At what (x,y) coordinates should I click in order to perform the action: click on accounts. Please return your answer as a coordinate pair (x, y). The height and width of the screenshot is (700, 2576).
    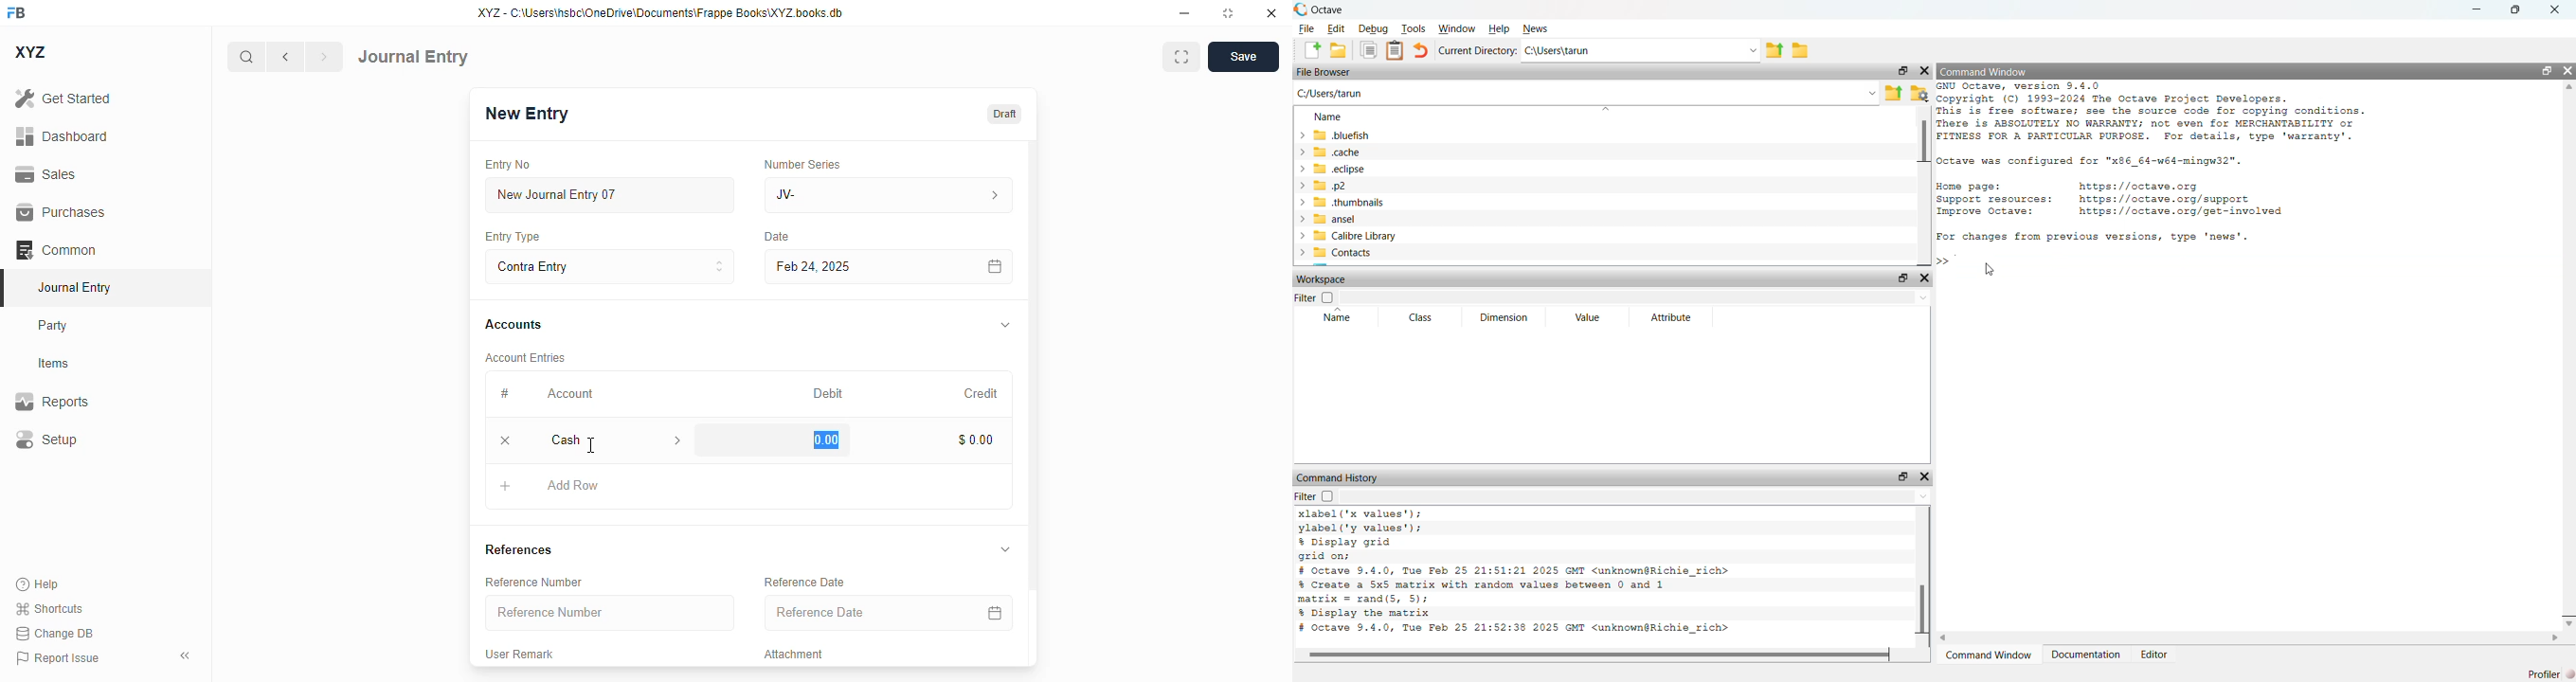
    Looking at the image, I should click on (513, 326).